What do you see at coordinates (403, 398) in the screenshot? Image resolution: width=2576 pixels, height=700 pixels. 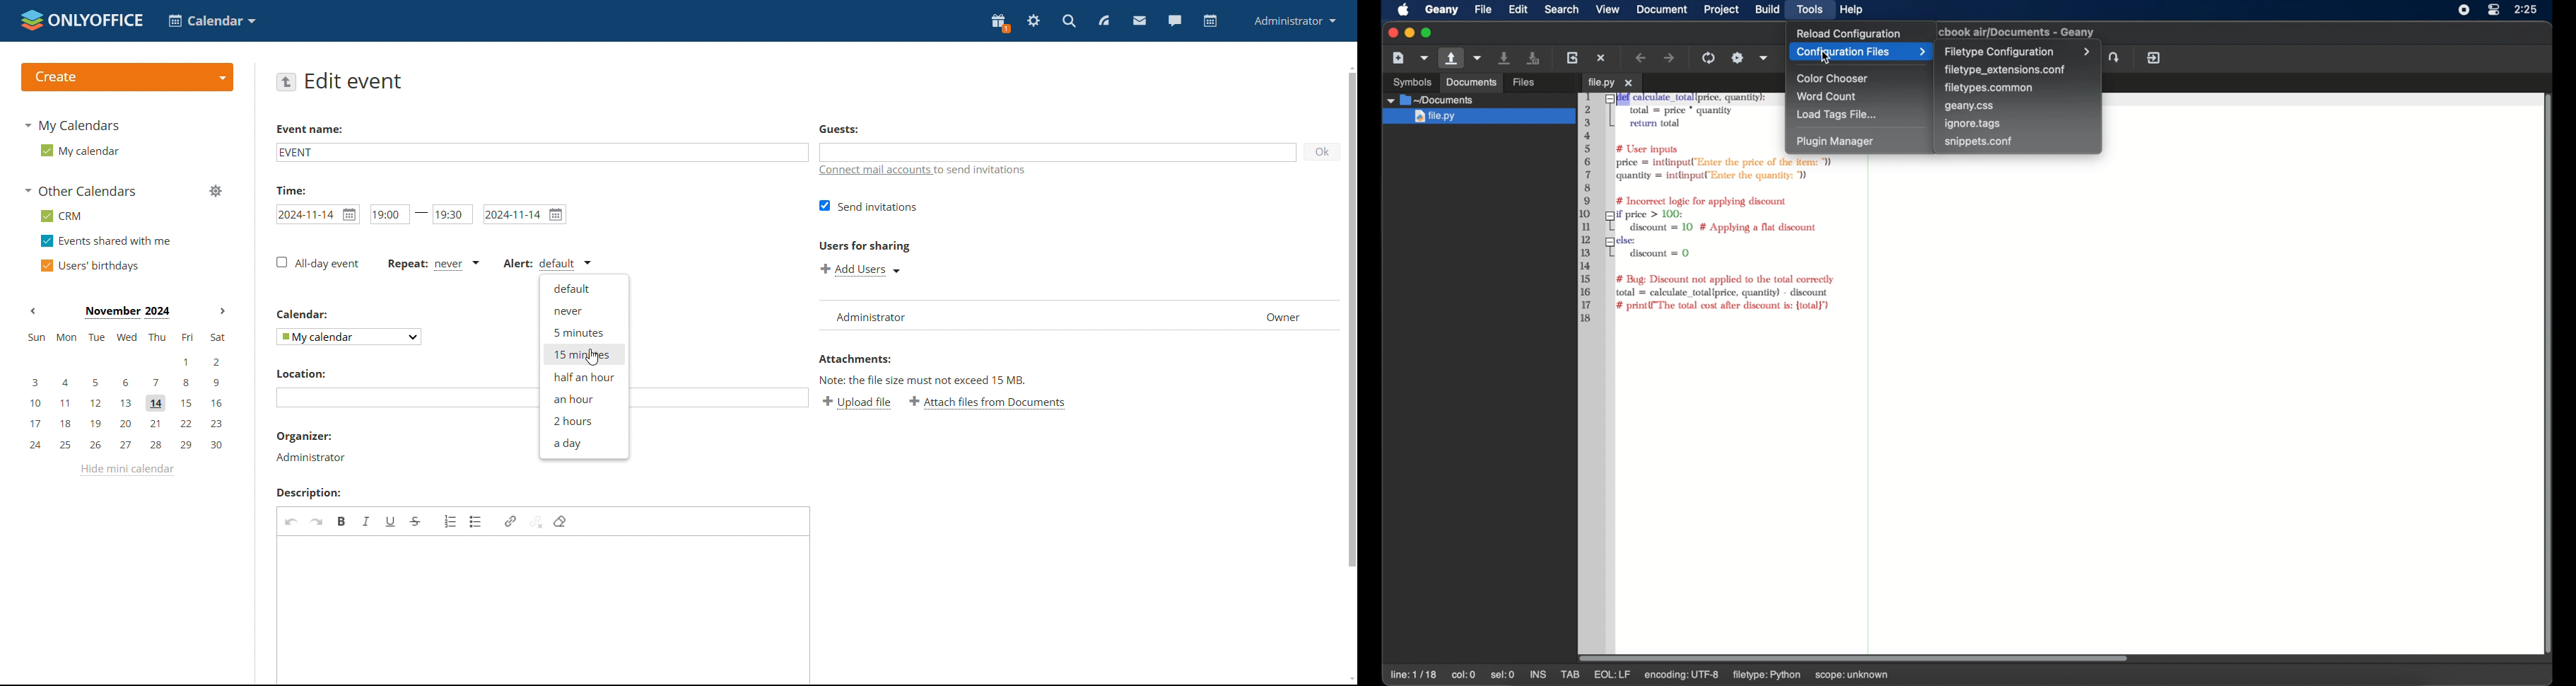 I see `add location` at bounding box center [403, 398].